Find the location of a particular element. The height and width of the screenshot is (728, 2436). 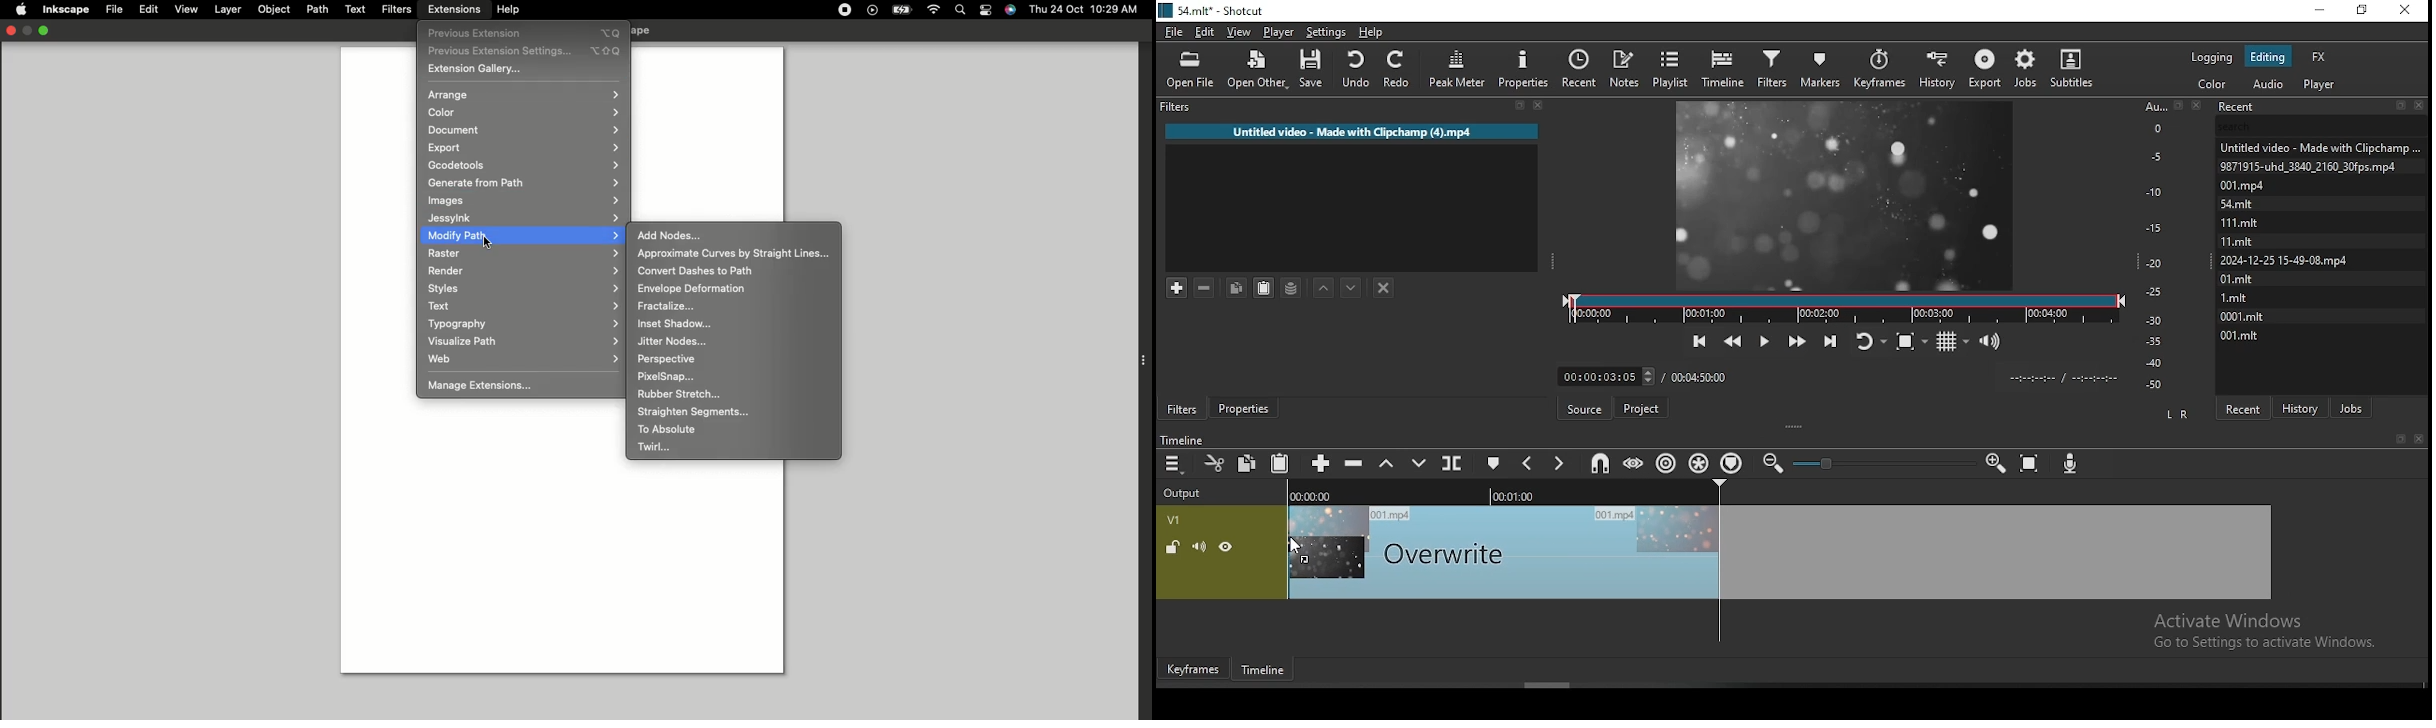

bookmark is located at coordinates (2398, 438).